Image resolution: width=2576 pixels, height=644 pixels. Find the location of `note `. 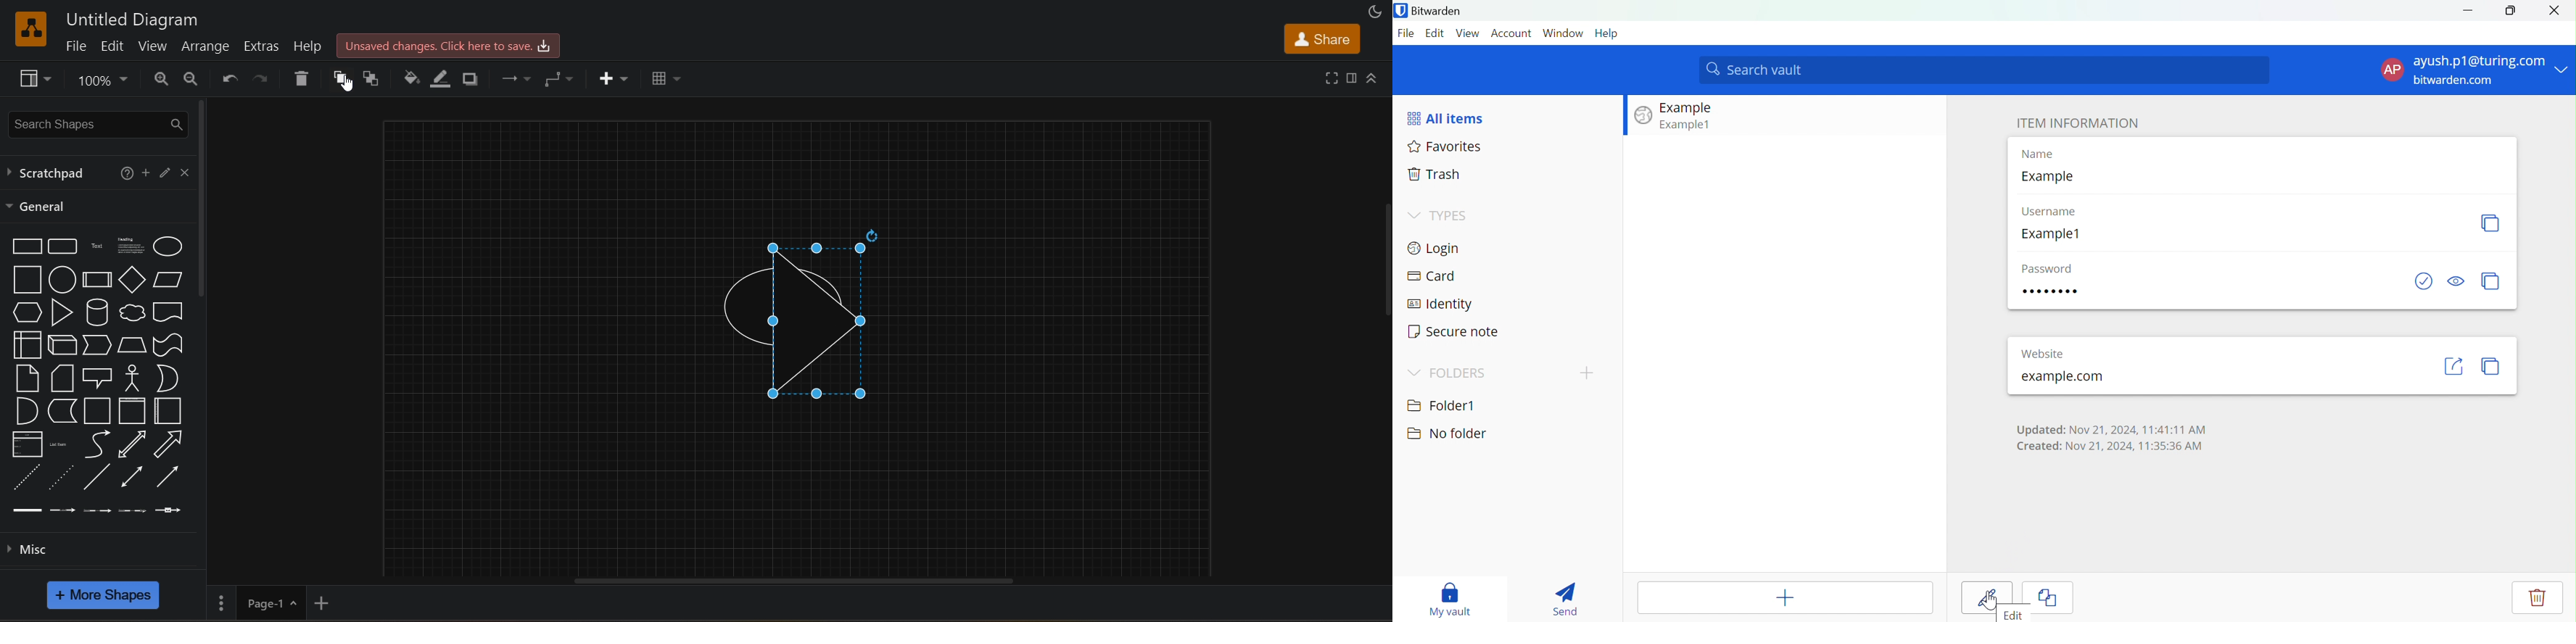

note  is located at coordinates (28, 378).